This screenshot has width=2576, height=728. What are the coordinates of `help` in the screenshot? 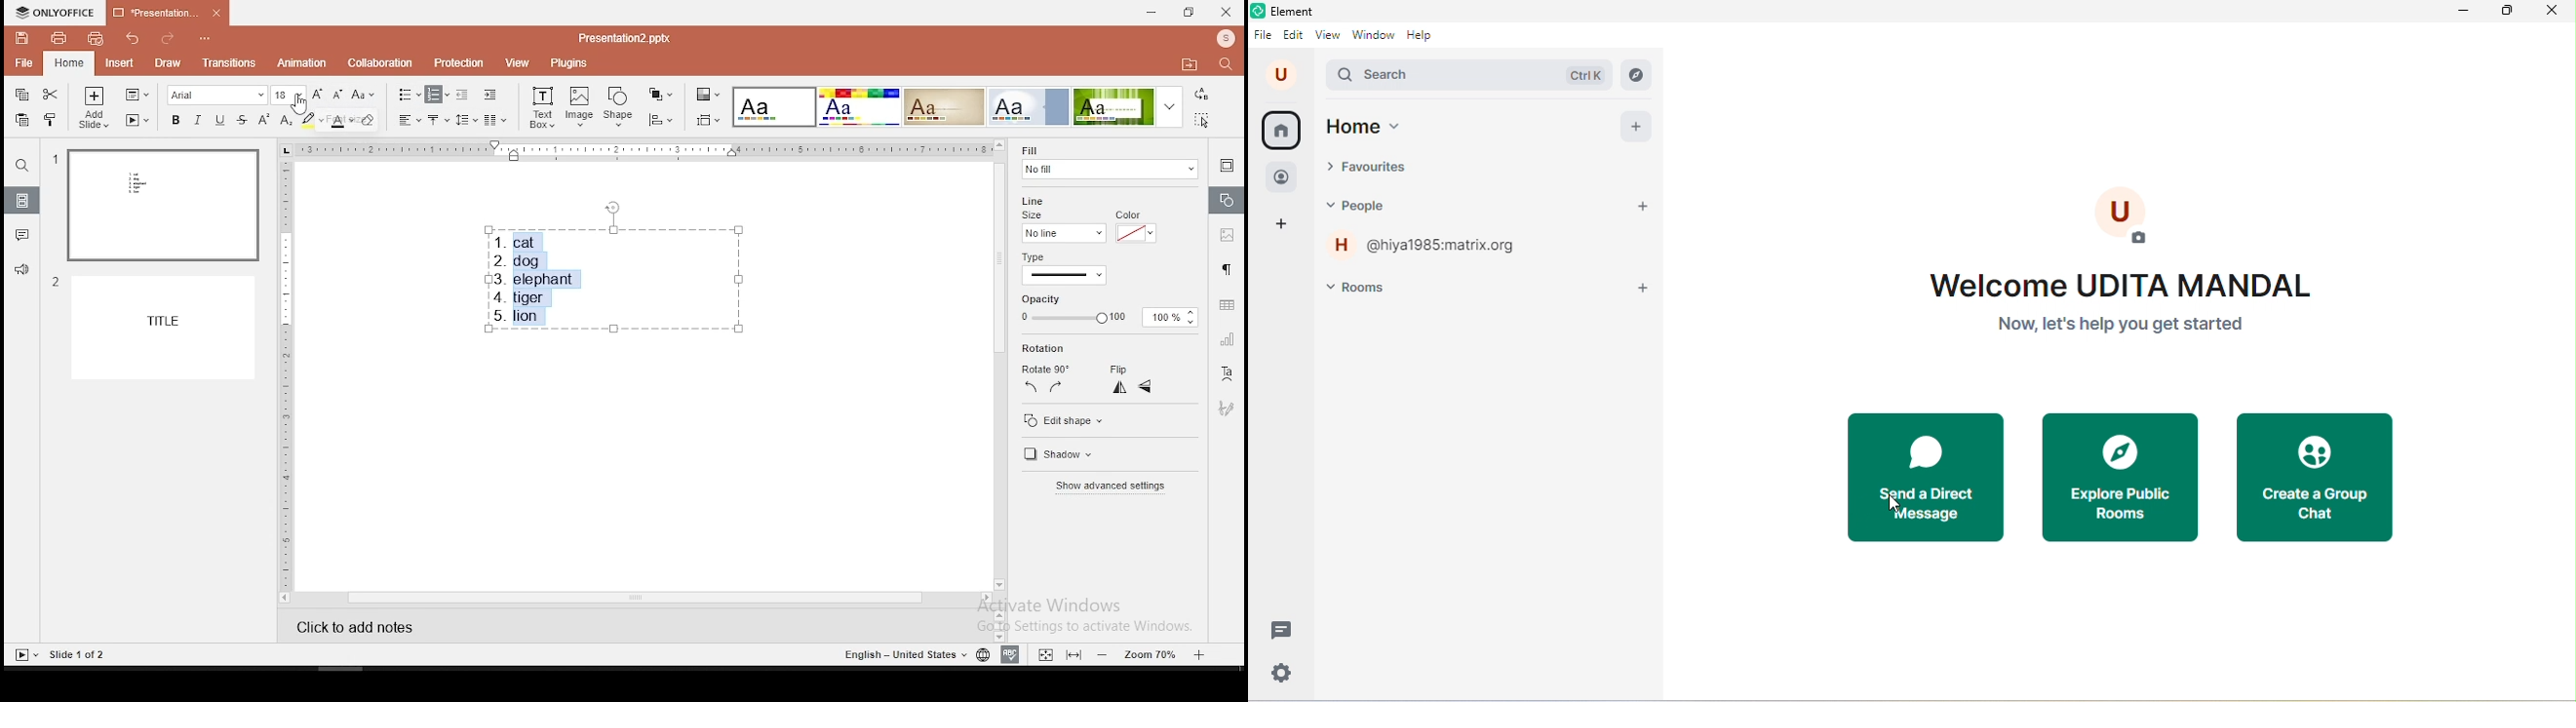 It's located at (1425, 35).